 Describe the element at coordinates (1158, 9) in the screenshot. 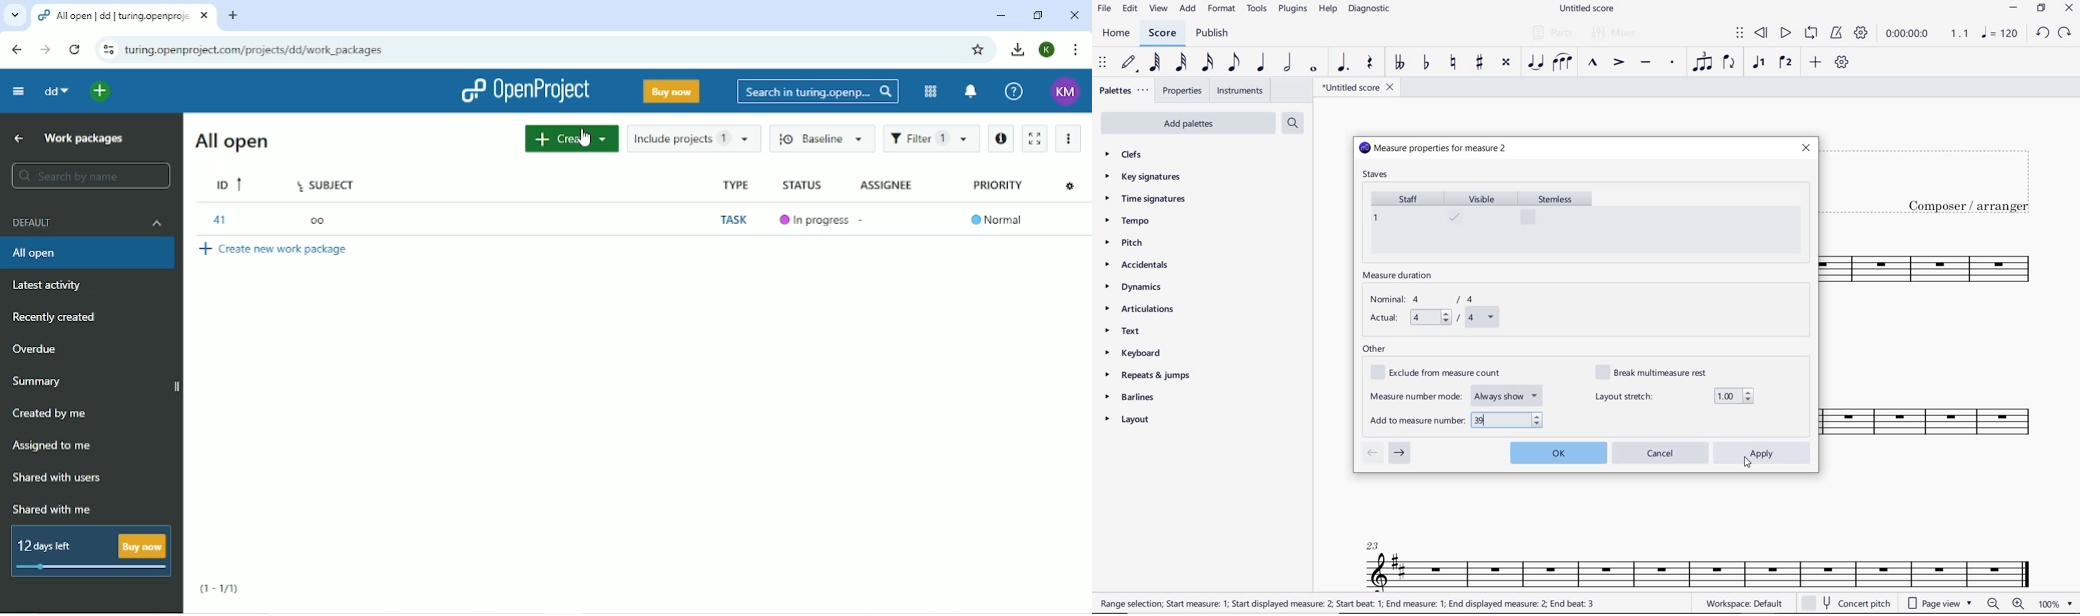

I see `VIEW` at that location.